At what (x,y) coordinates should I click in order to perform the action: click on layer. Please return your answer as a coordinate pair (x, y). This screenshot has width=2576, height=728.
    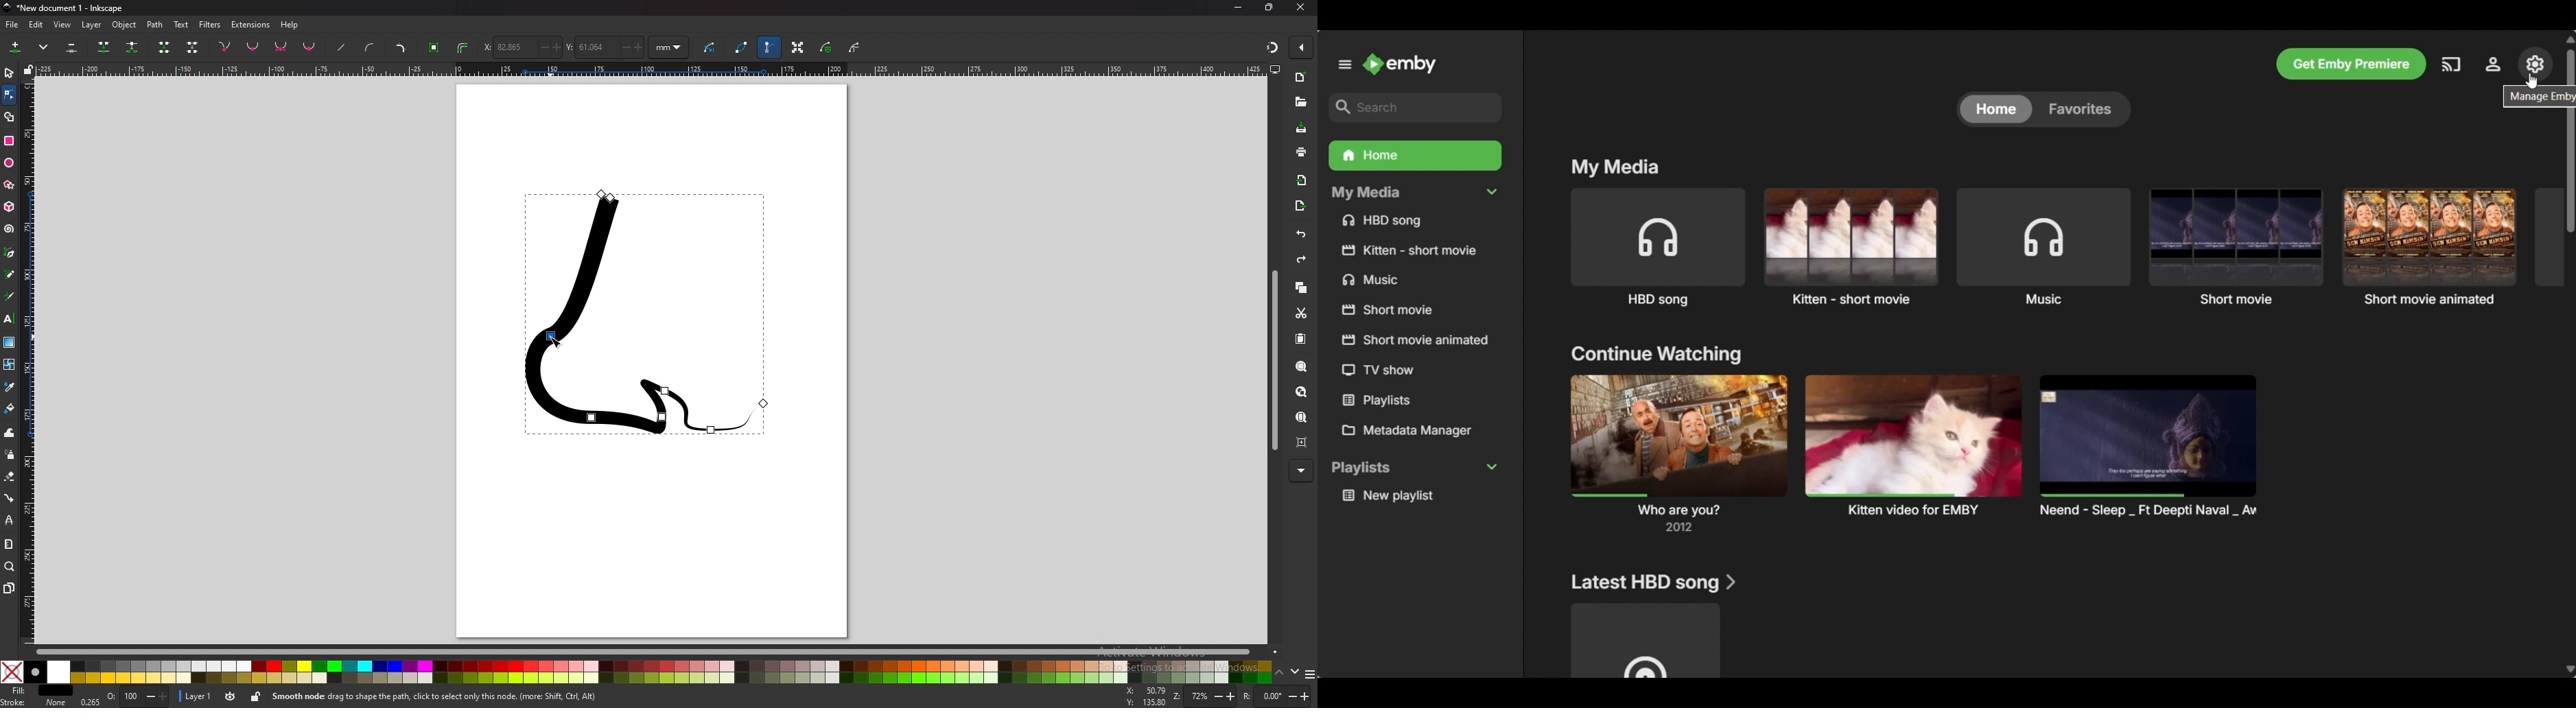
    Looking at the image, I should click on (93, 24).